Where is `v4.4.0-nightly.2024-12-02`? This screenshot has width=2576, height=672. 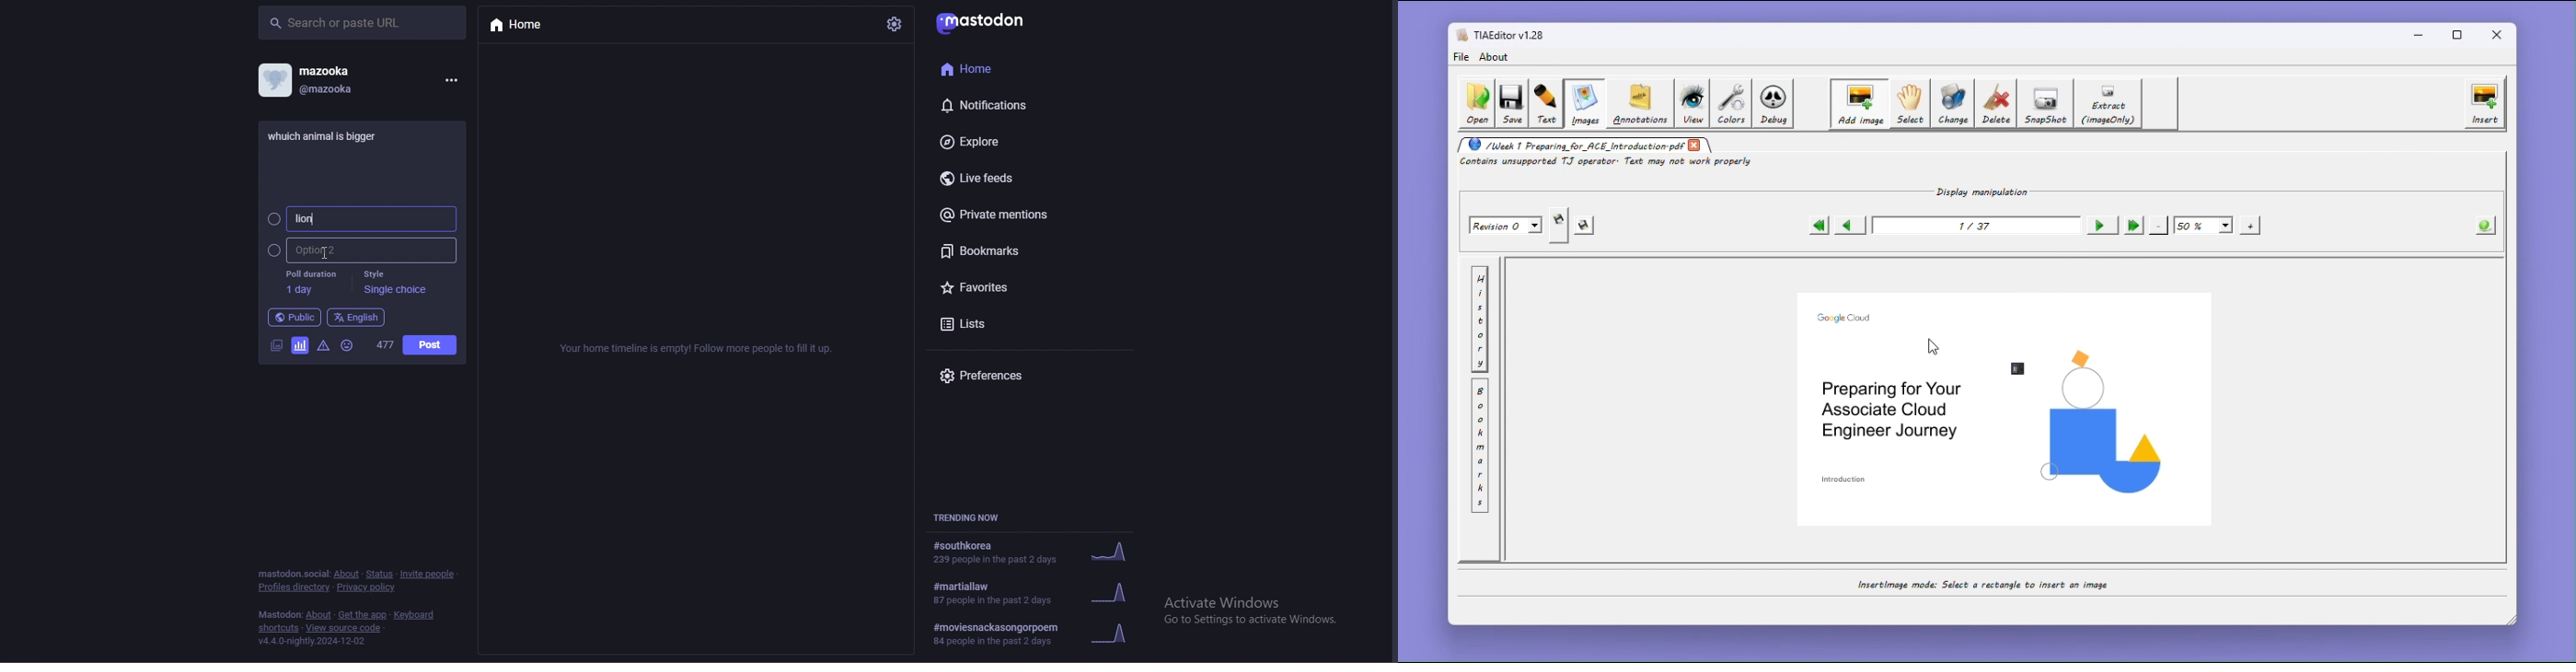
v4.4.0-nightly.2024-12-02 is located at coordinates (312, 642).